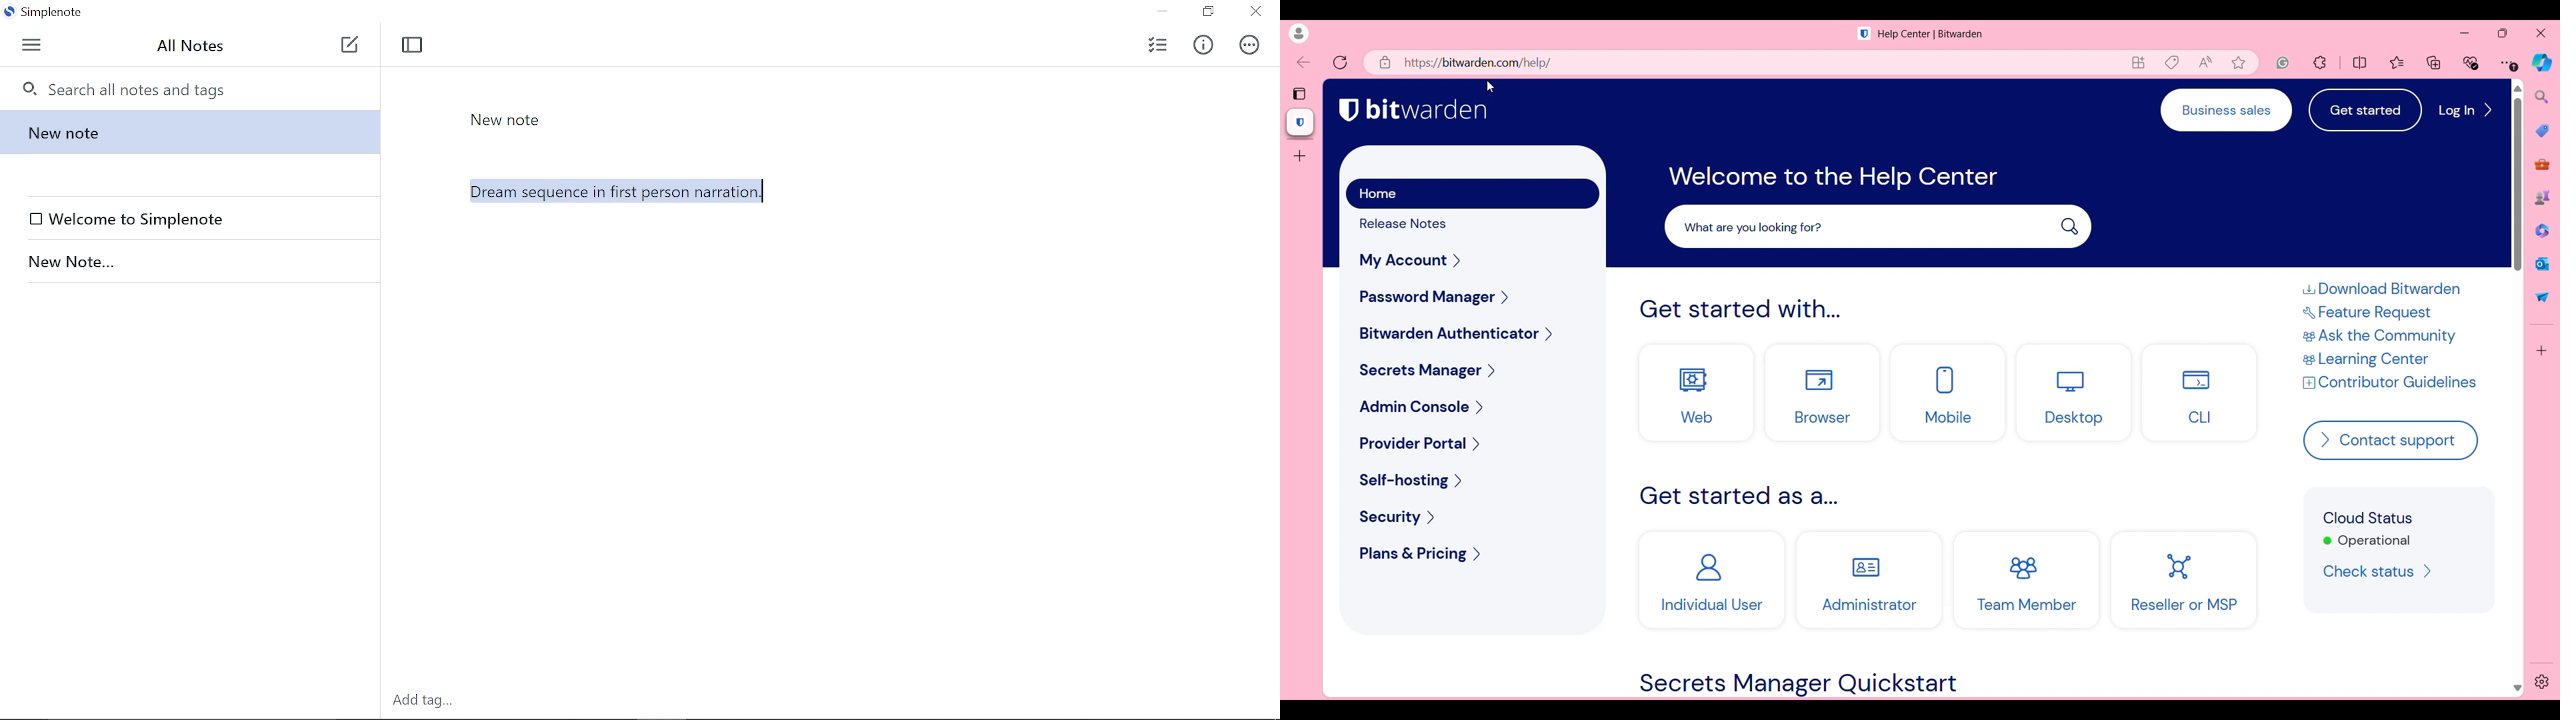 The image size is (2576, 728). What do you see at coordinates (1491, 87) in the screenshot?
I see `Cursor` at bounding box center [1491, 87].